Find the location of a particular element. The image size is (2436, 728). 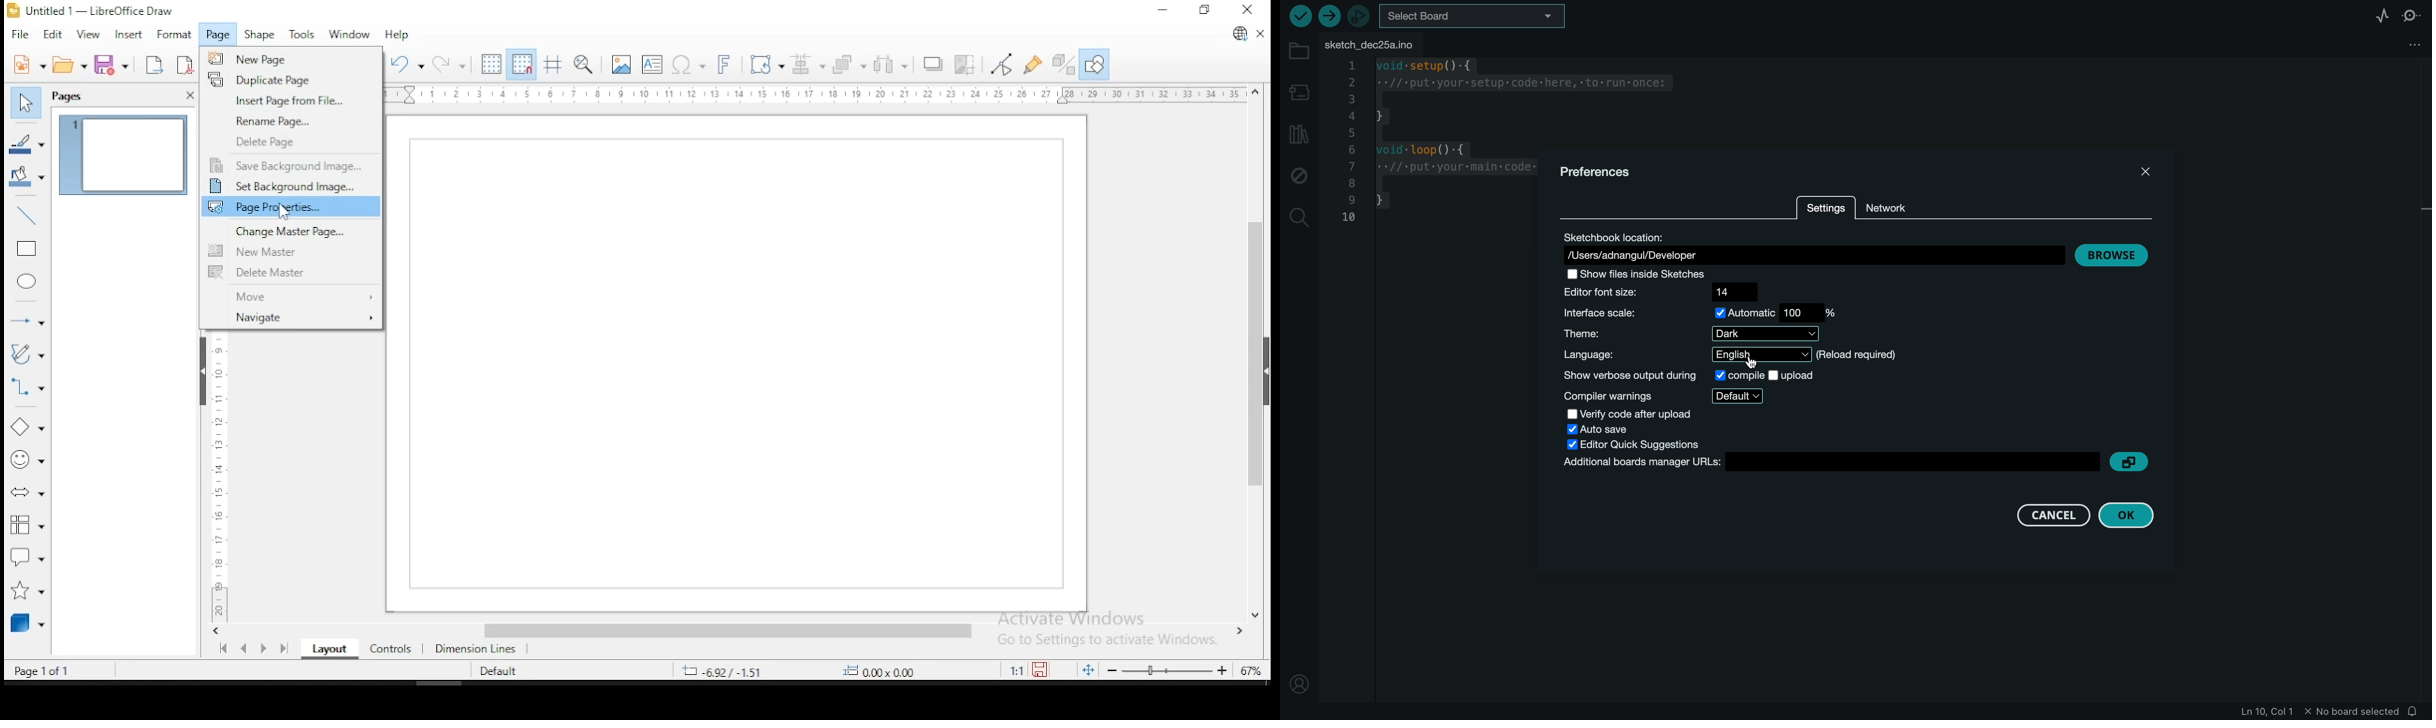

simple shapes is located at coordinates (28, 431).